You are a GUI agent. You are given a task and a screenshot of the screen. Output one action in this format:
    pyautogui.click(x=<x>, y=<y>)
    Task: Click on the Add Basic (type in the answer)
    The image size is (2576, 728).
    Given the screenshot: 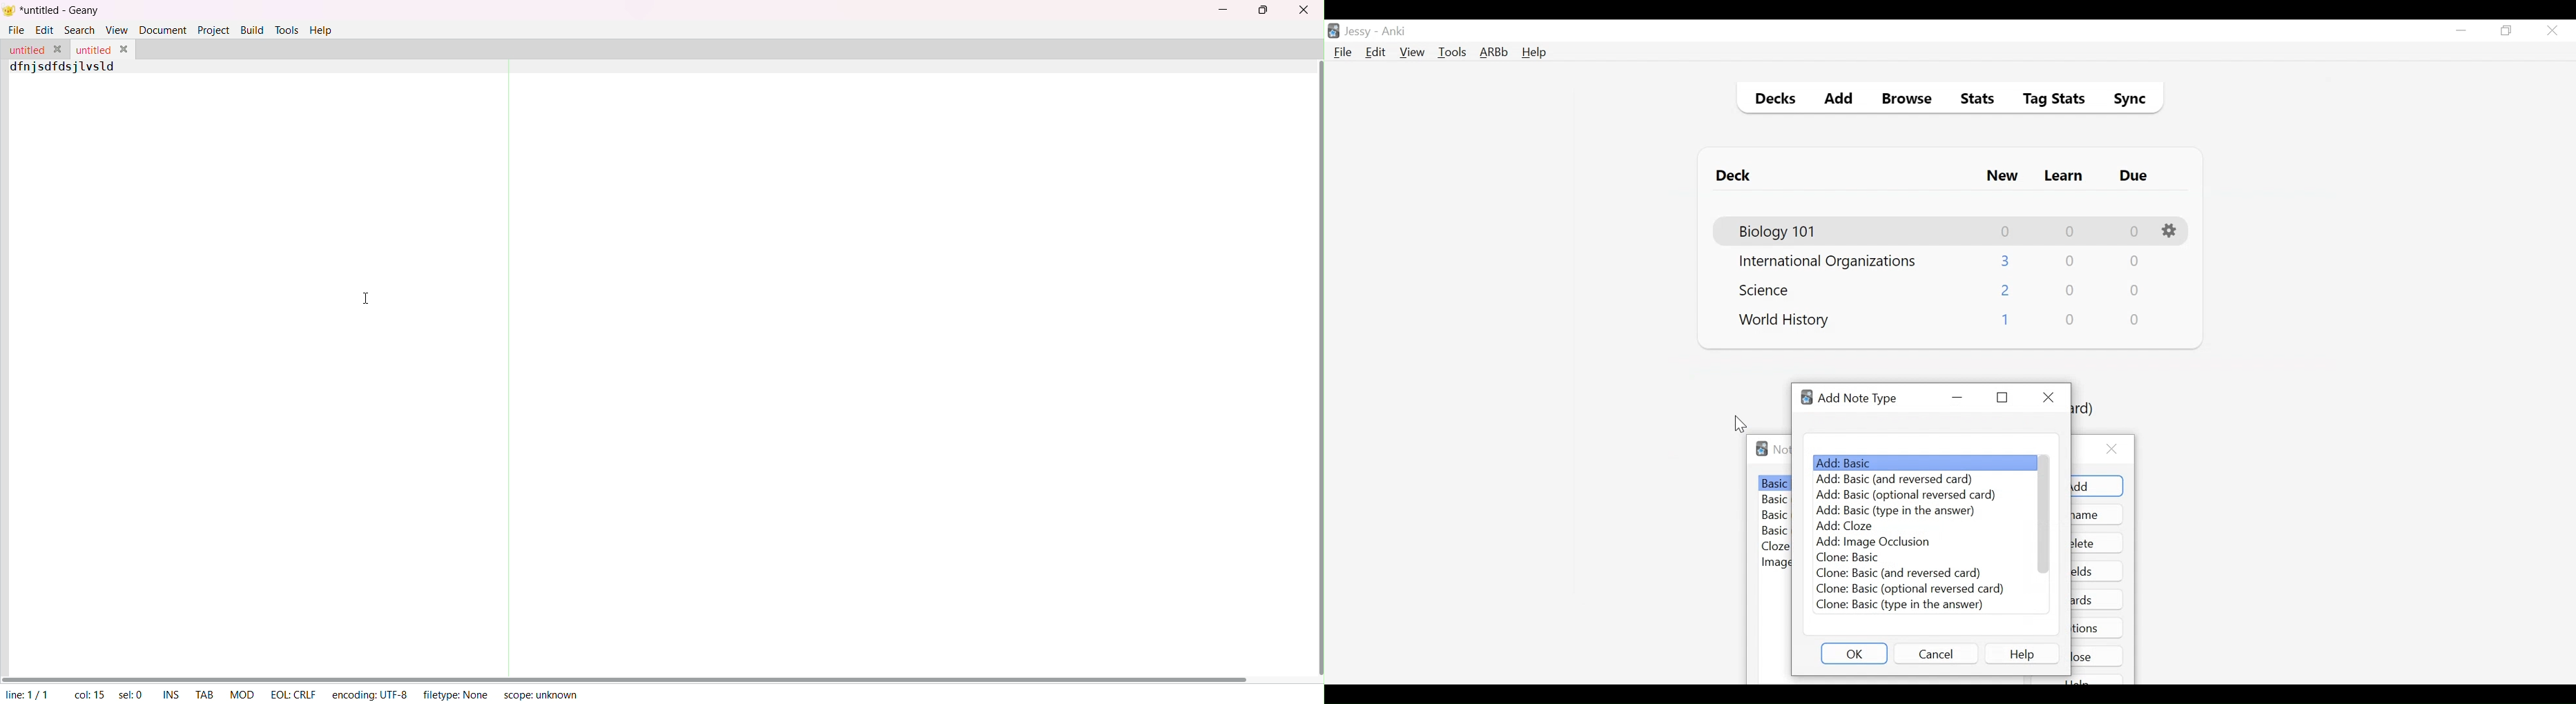 What is the action you would take?
    pyautogui.click(x=1897, y=511)
    